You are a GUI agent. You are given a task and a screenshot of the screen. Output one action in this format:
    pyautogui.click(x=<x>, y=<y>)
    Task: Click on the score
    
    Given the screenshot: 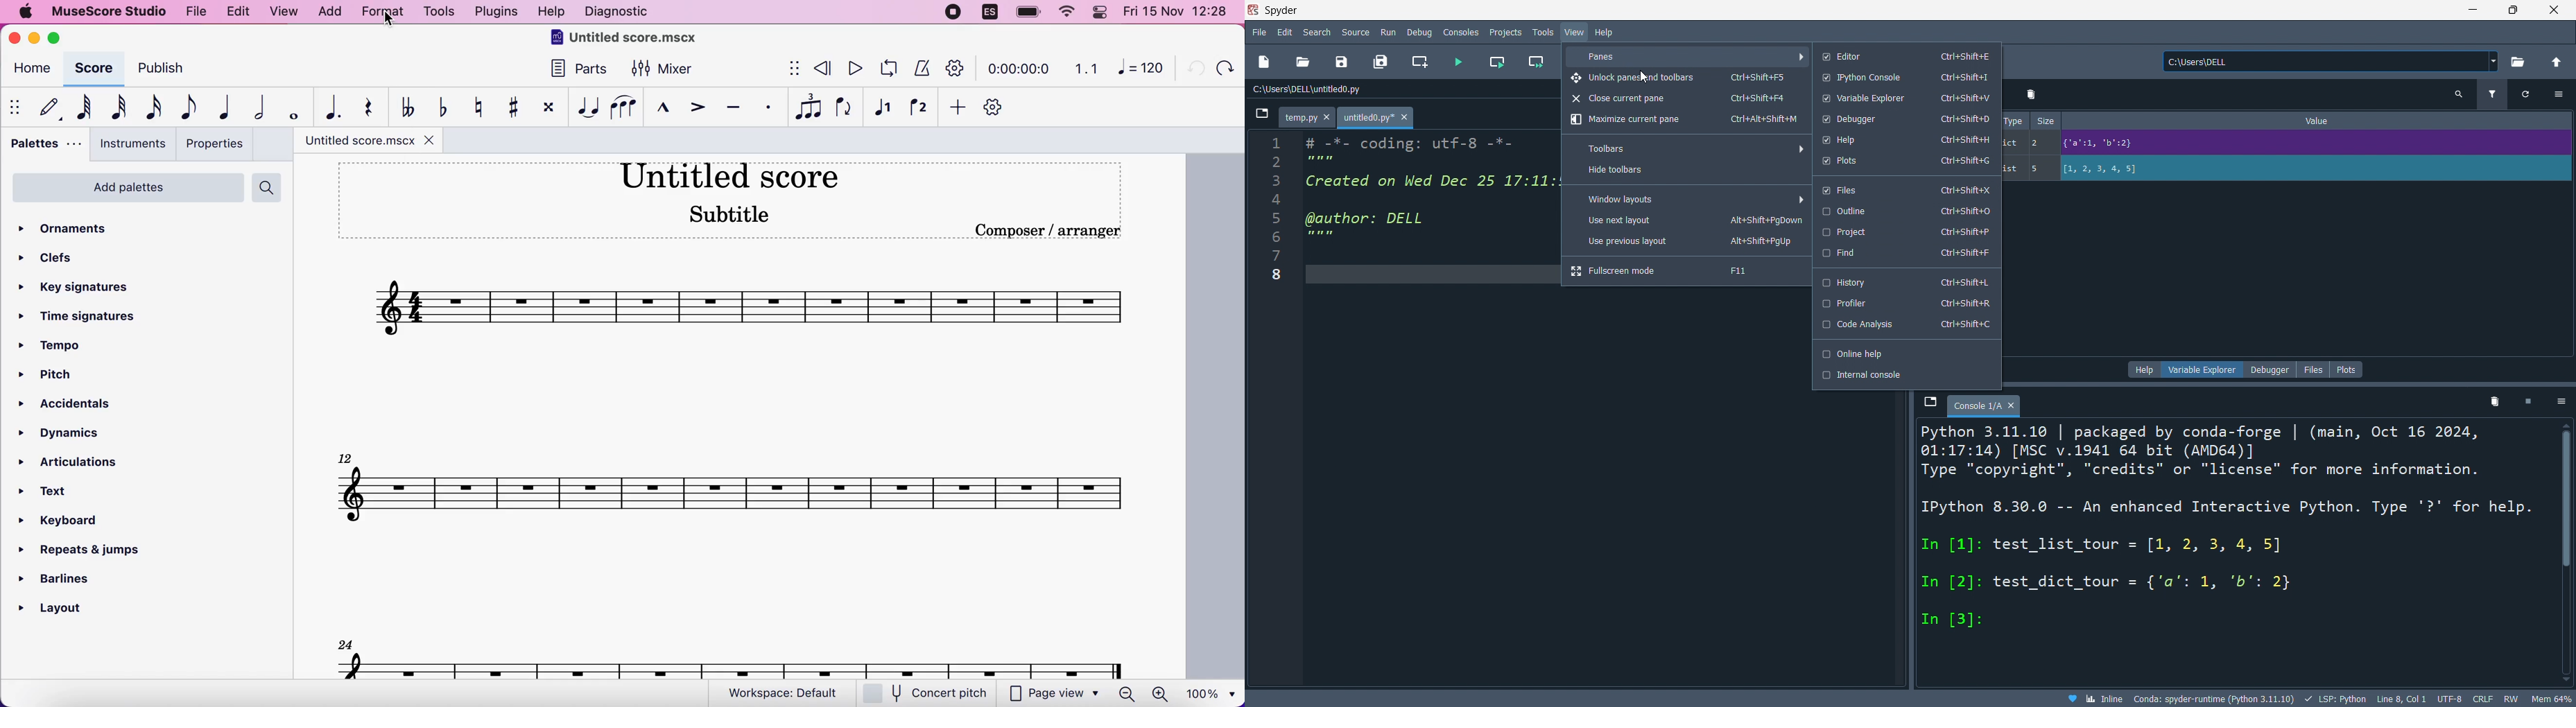 What is the action you would take?
    pyautogui.click(x=748, y=309)
    